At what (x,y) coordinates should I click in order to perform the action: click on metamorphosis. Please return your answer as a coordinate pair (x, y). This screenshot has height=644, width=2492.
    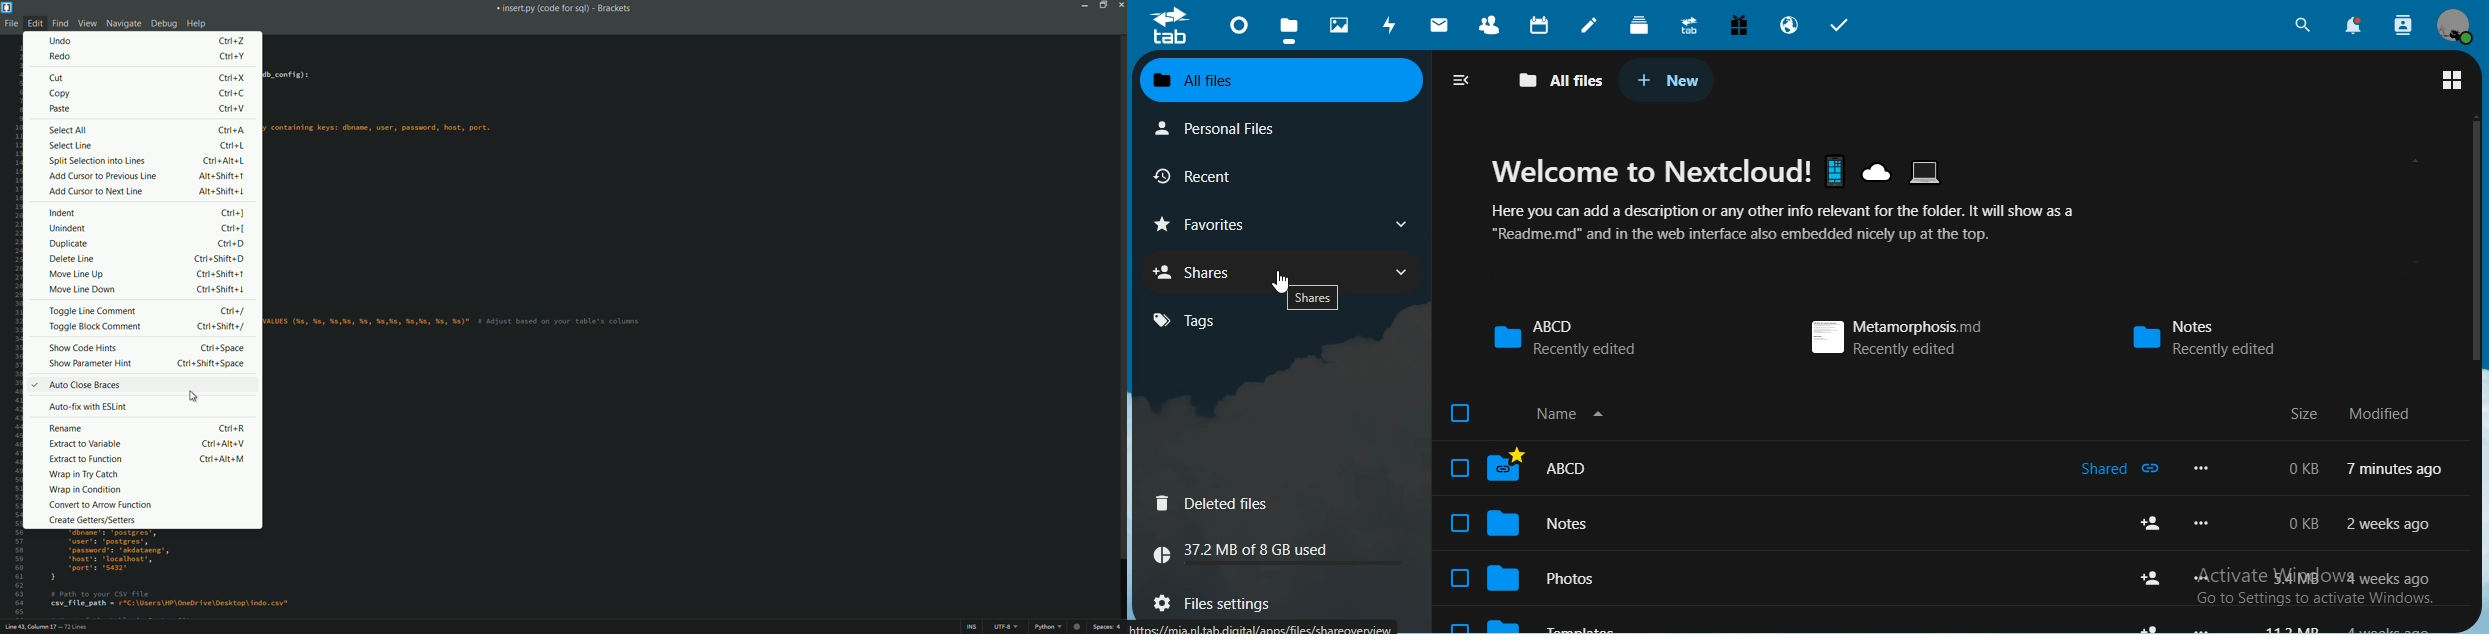
    Looking at the image, I should click on (1894, 338).